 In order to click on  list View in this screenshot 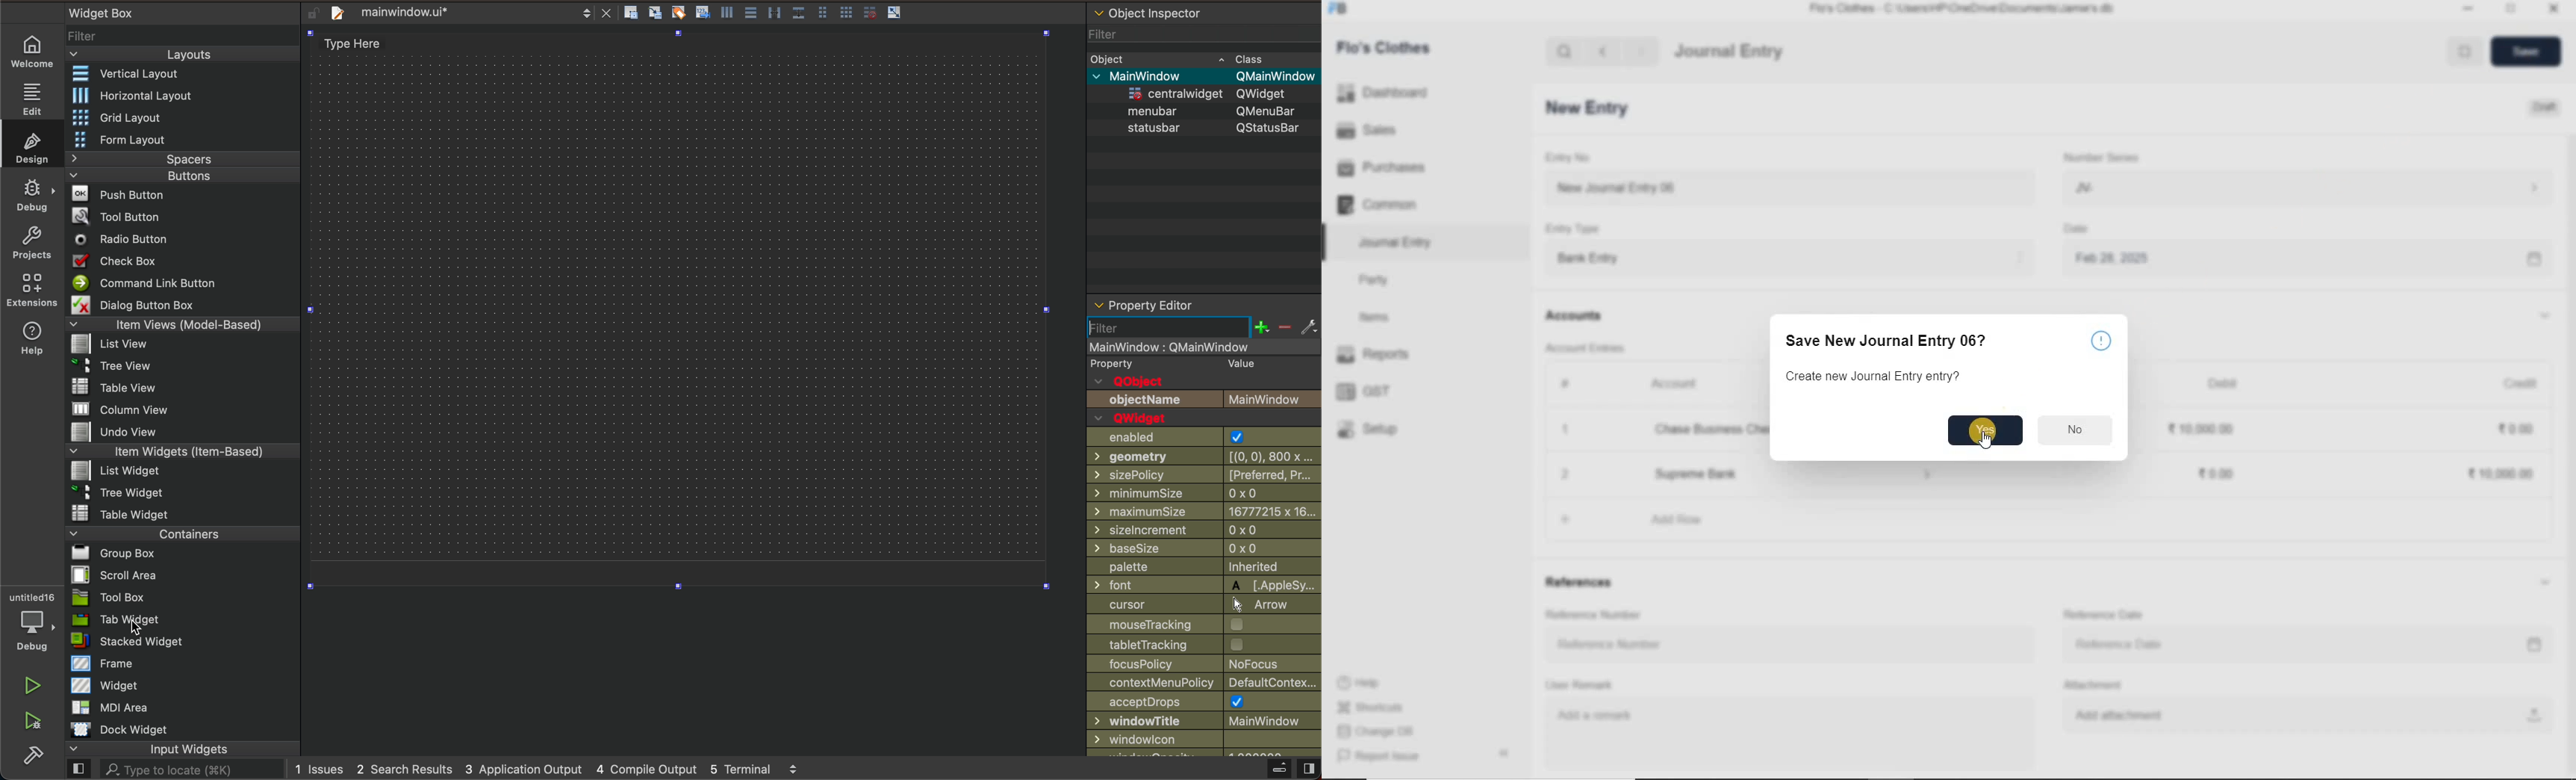, I will do `click(110, 345)`.